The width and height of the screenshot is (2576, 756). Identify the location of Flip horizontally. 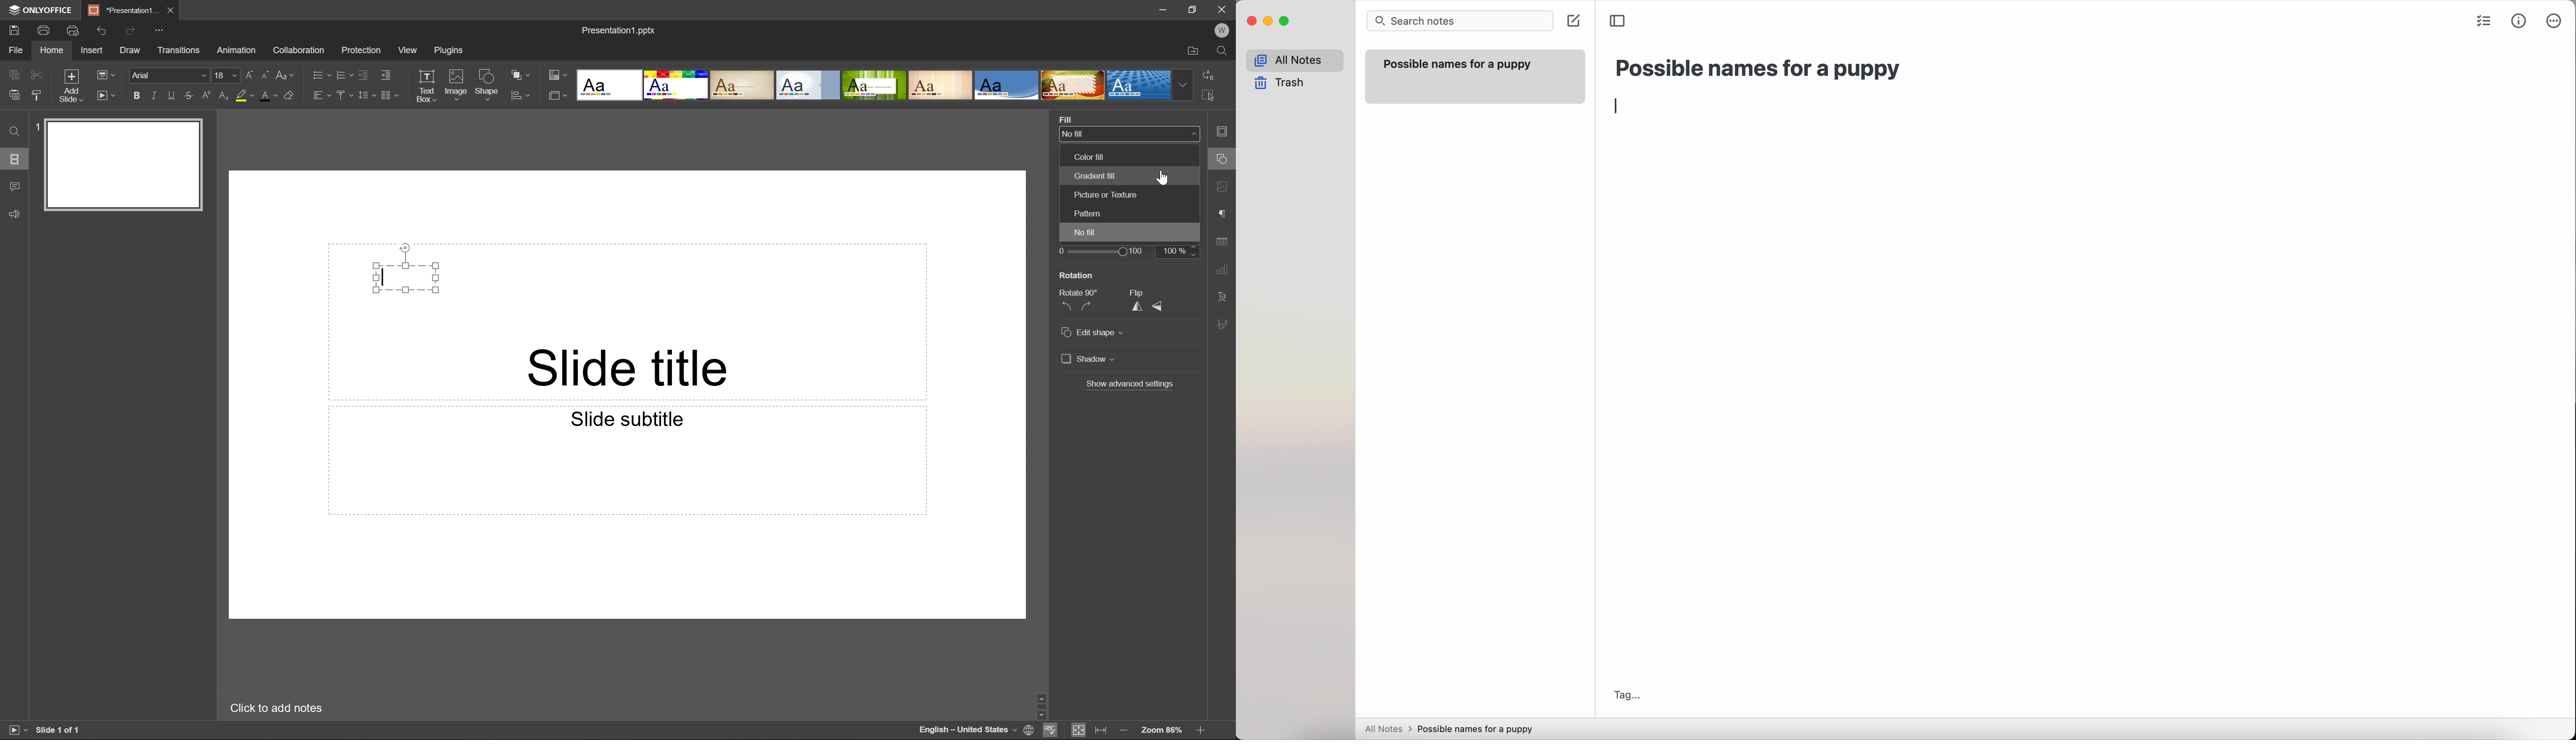
(1136, 308).